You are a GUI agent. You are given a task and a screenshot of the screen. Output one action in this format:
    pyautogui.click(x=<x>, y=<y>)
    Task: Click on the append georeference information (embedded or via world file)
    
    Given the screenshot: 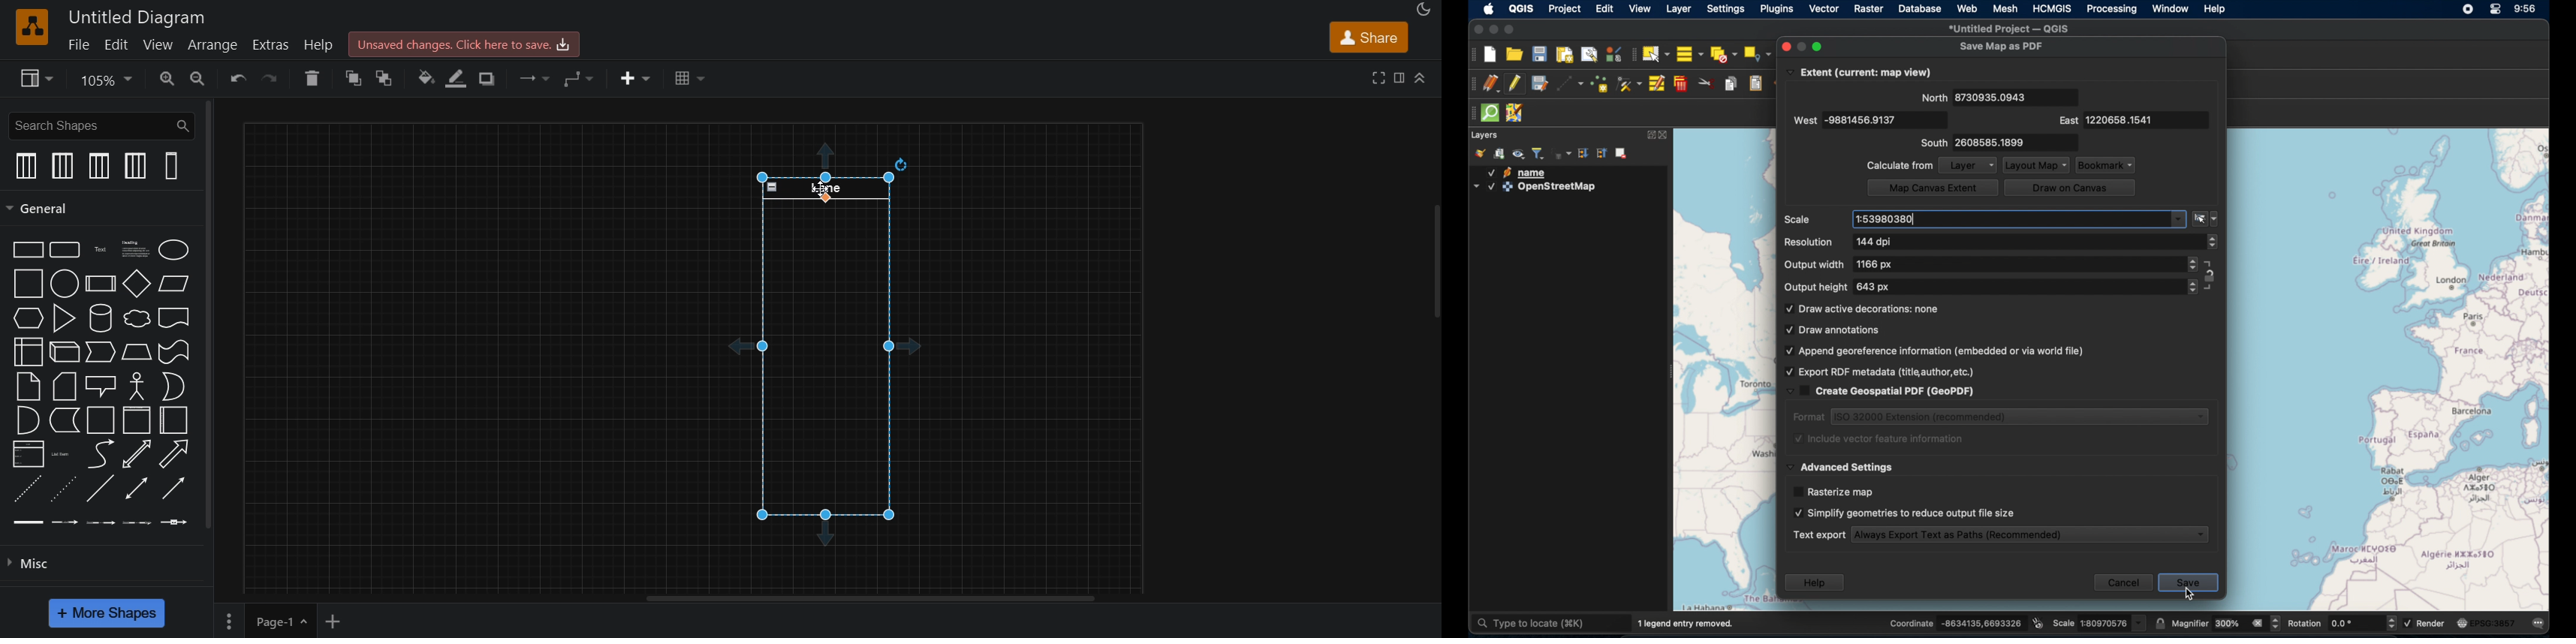 What is the action you would take?
    pyautogui.click(x=1935, y=351)
    